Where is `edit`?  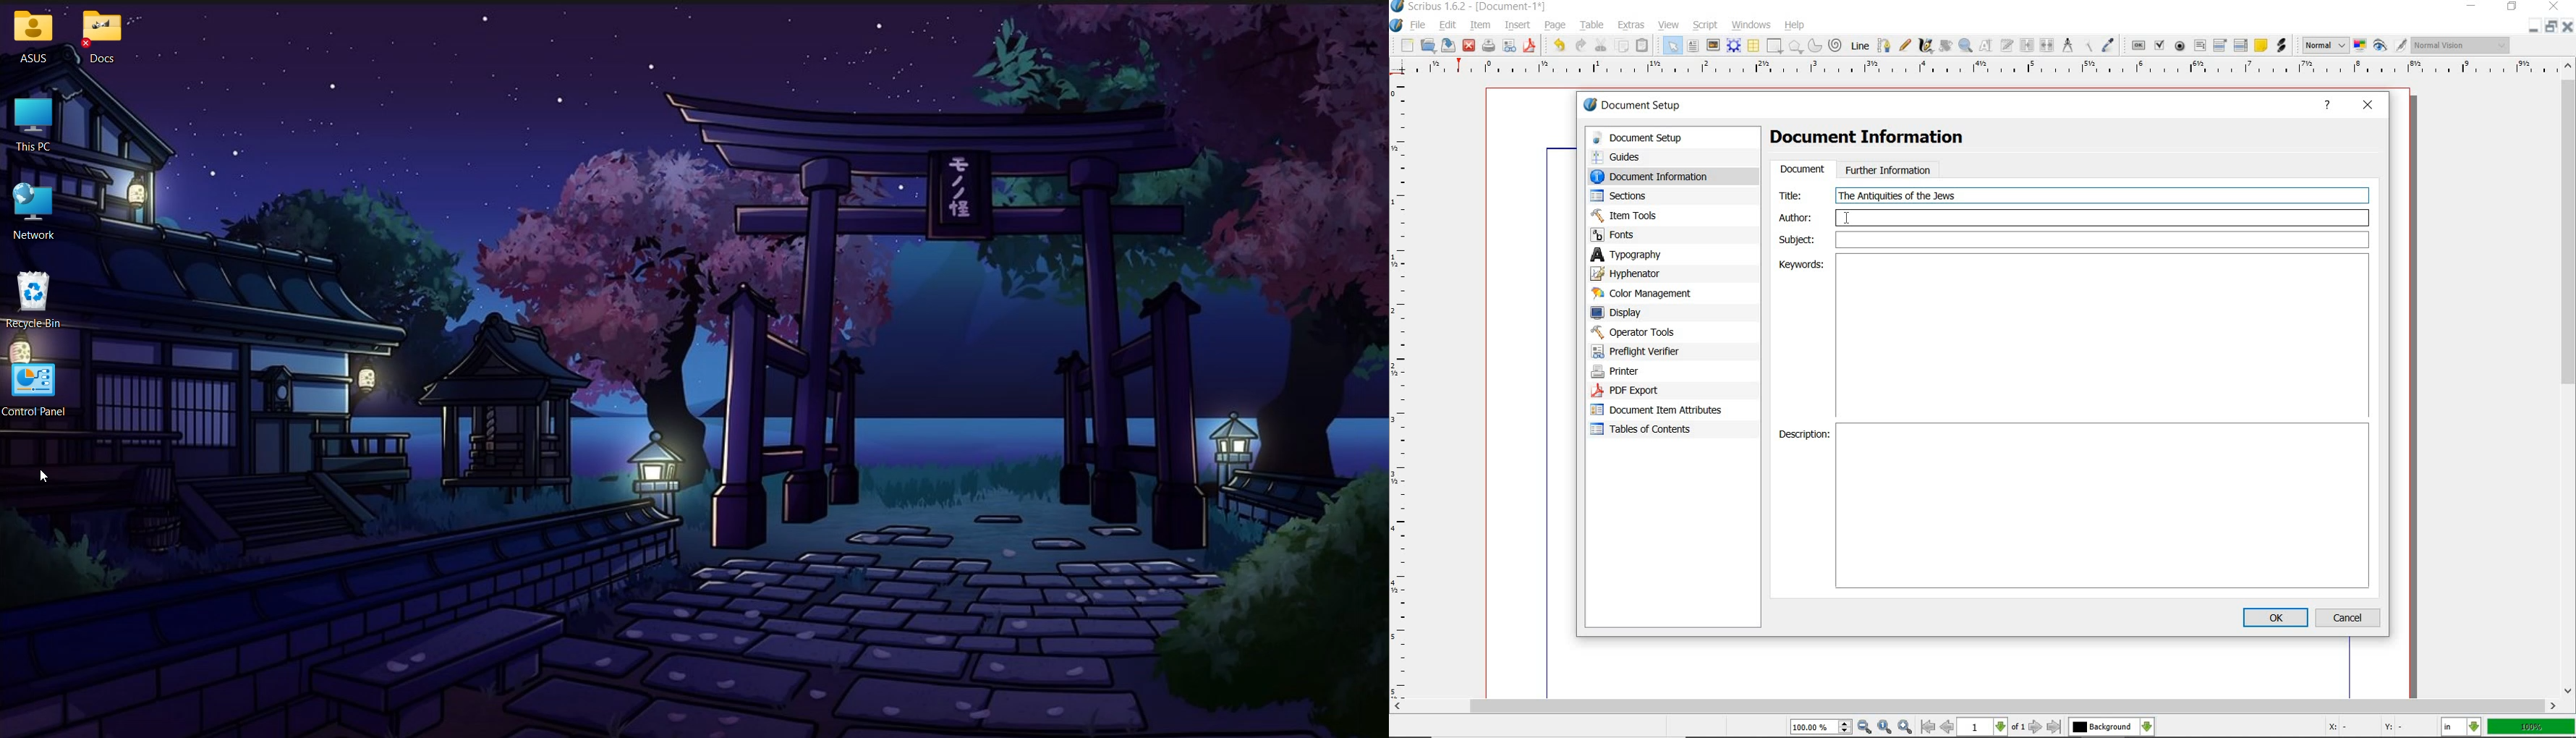 edit is located at coordinates (1448, 25).